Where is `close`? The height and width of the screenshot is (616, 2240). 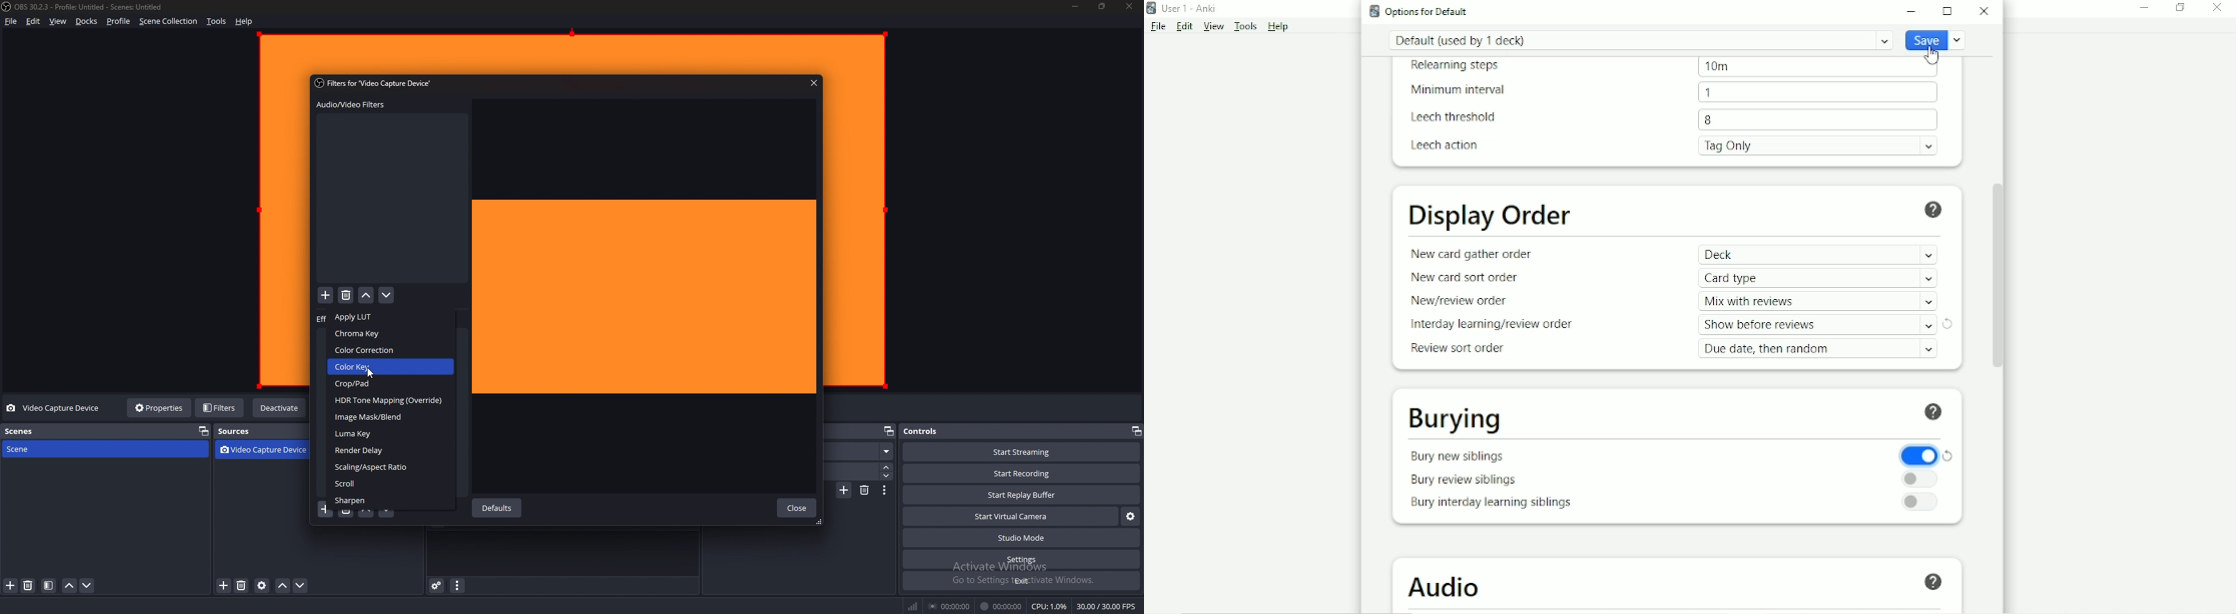 close is located at coordinates (1131, 7).